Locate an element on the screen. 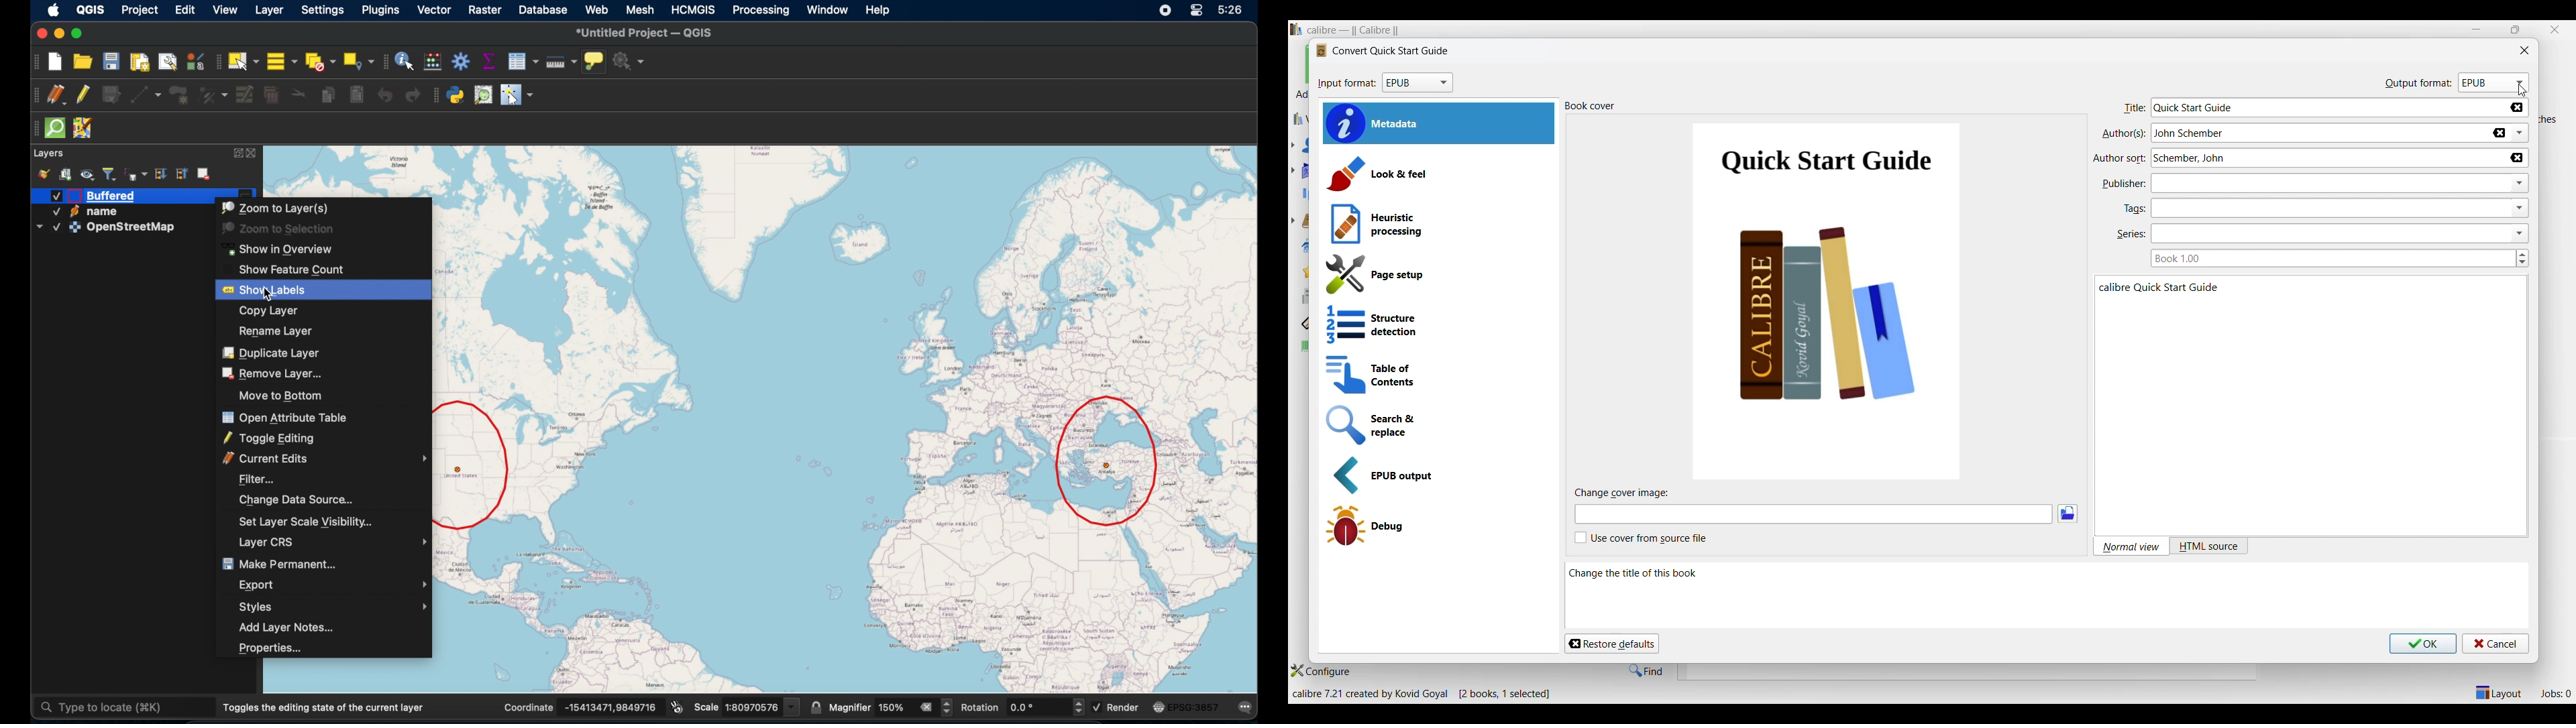 The image size is (2576, 728). drag handle is located at coordinates (32, 129).